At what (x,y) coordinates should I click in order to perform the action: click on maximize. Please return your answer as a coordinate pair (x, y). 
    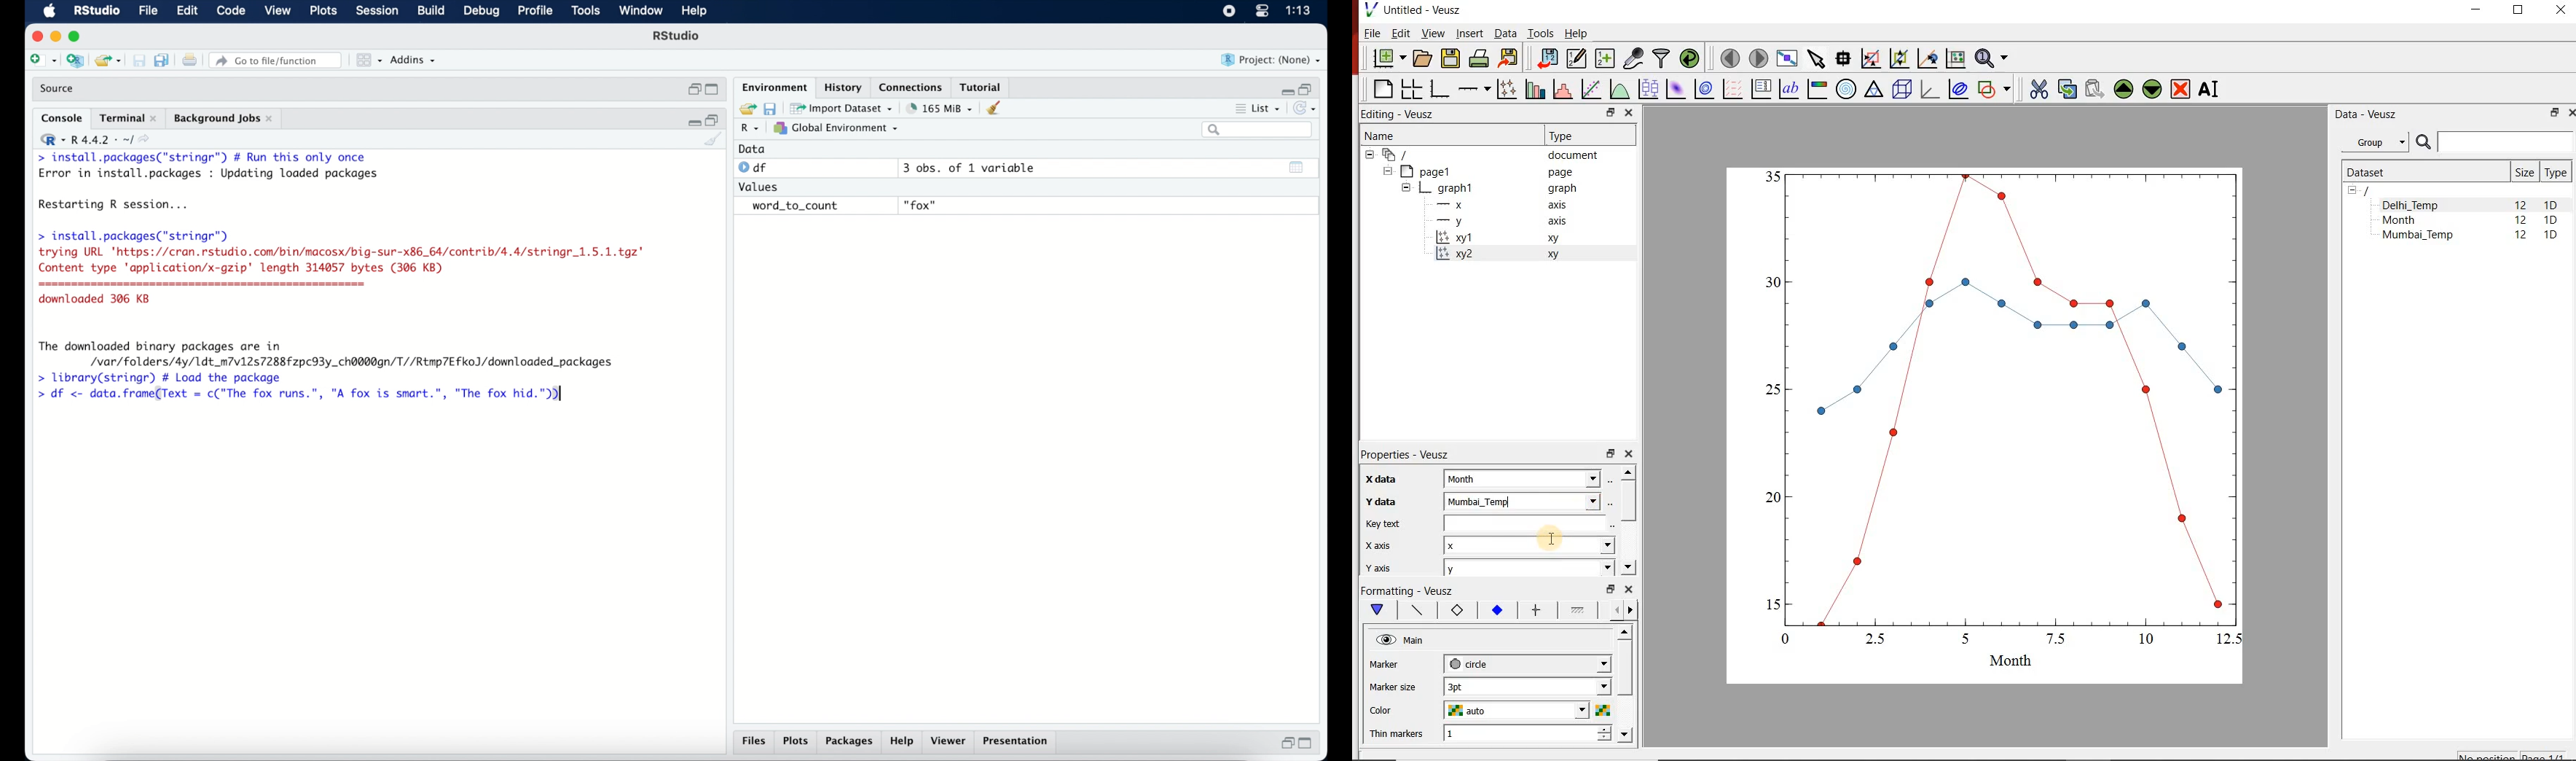
    Looking at the image, I should click on (1308, 743).